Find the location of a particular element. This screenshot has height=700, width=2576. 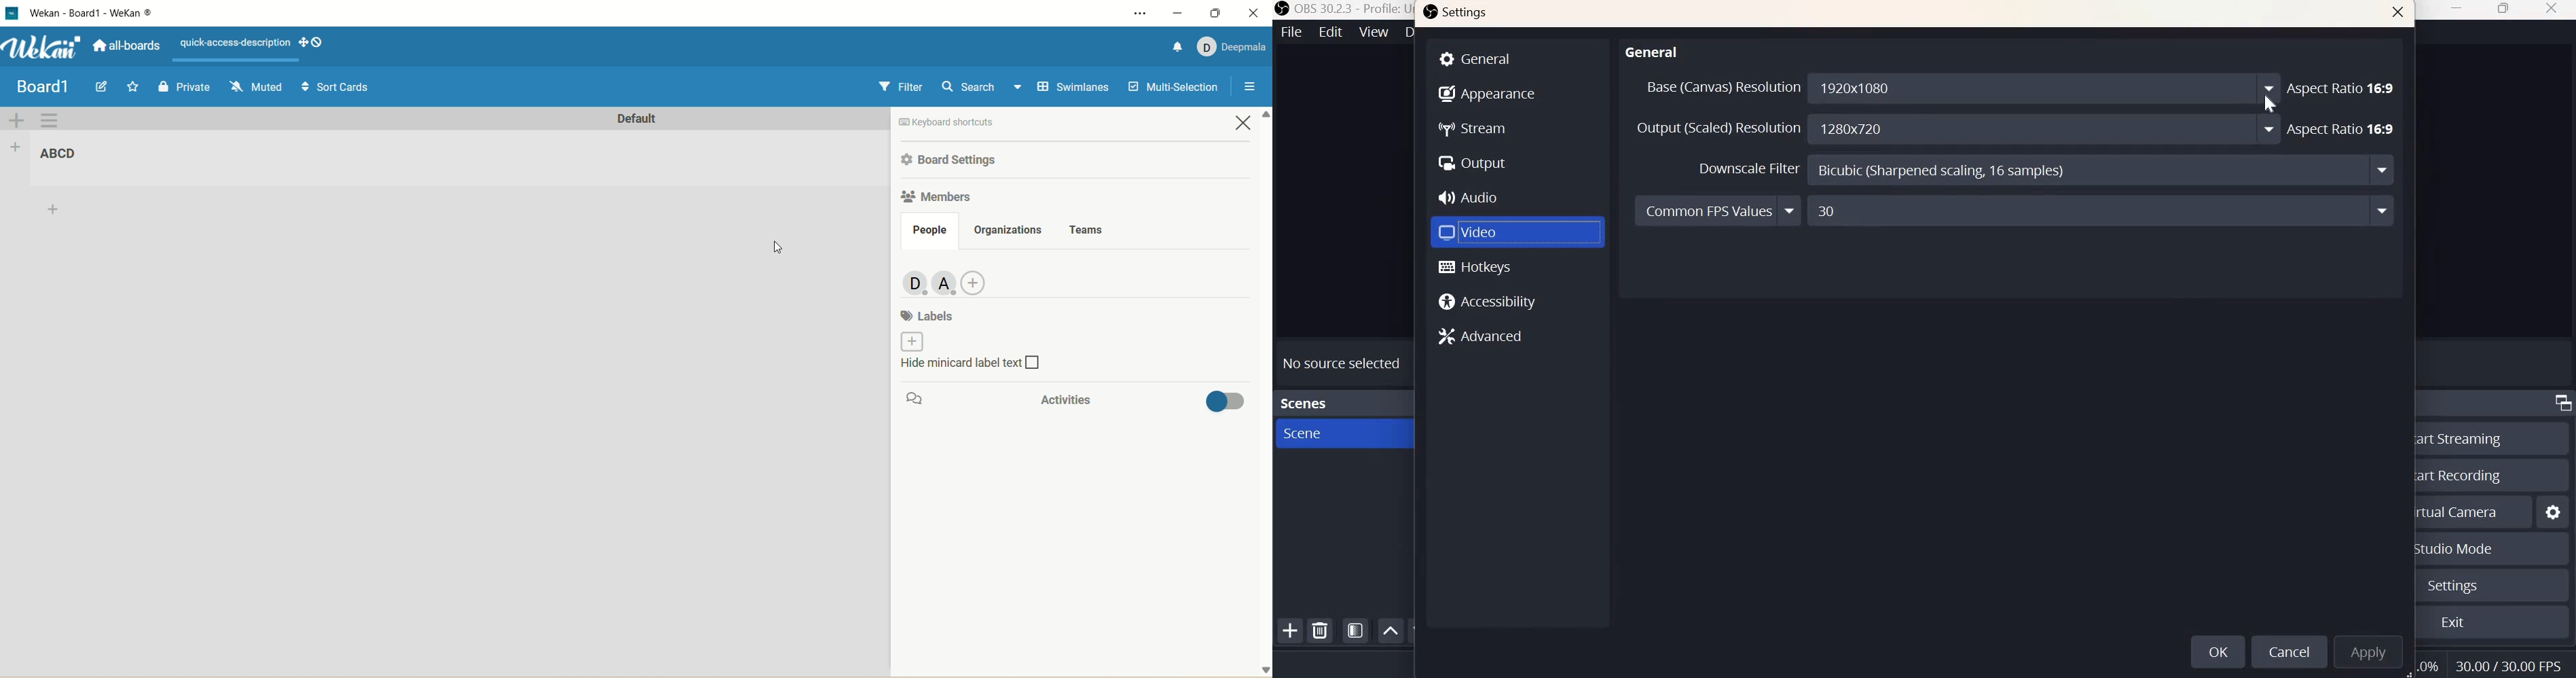

Open scene filters is located at coordinates (1355, 630).